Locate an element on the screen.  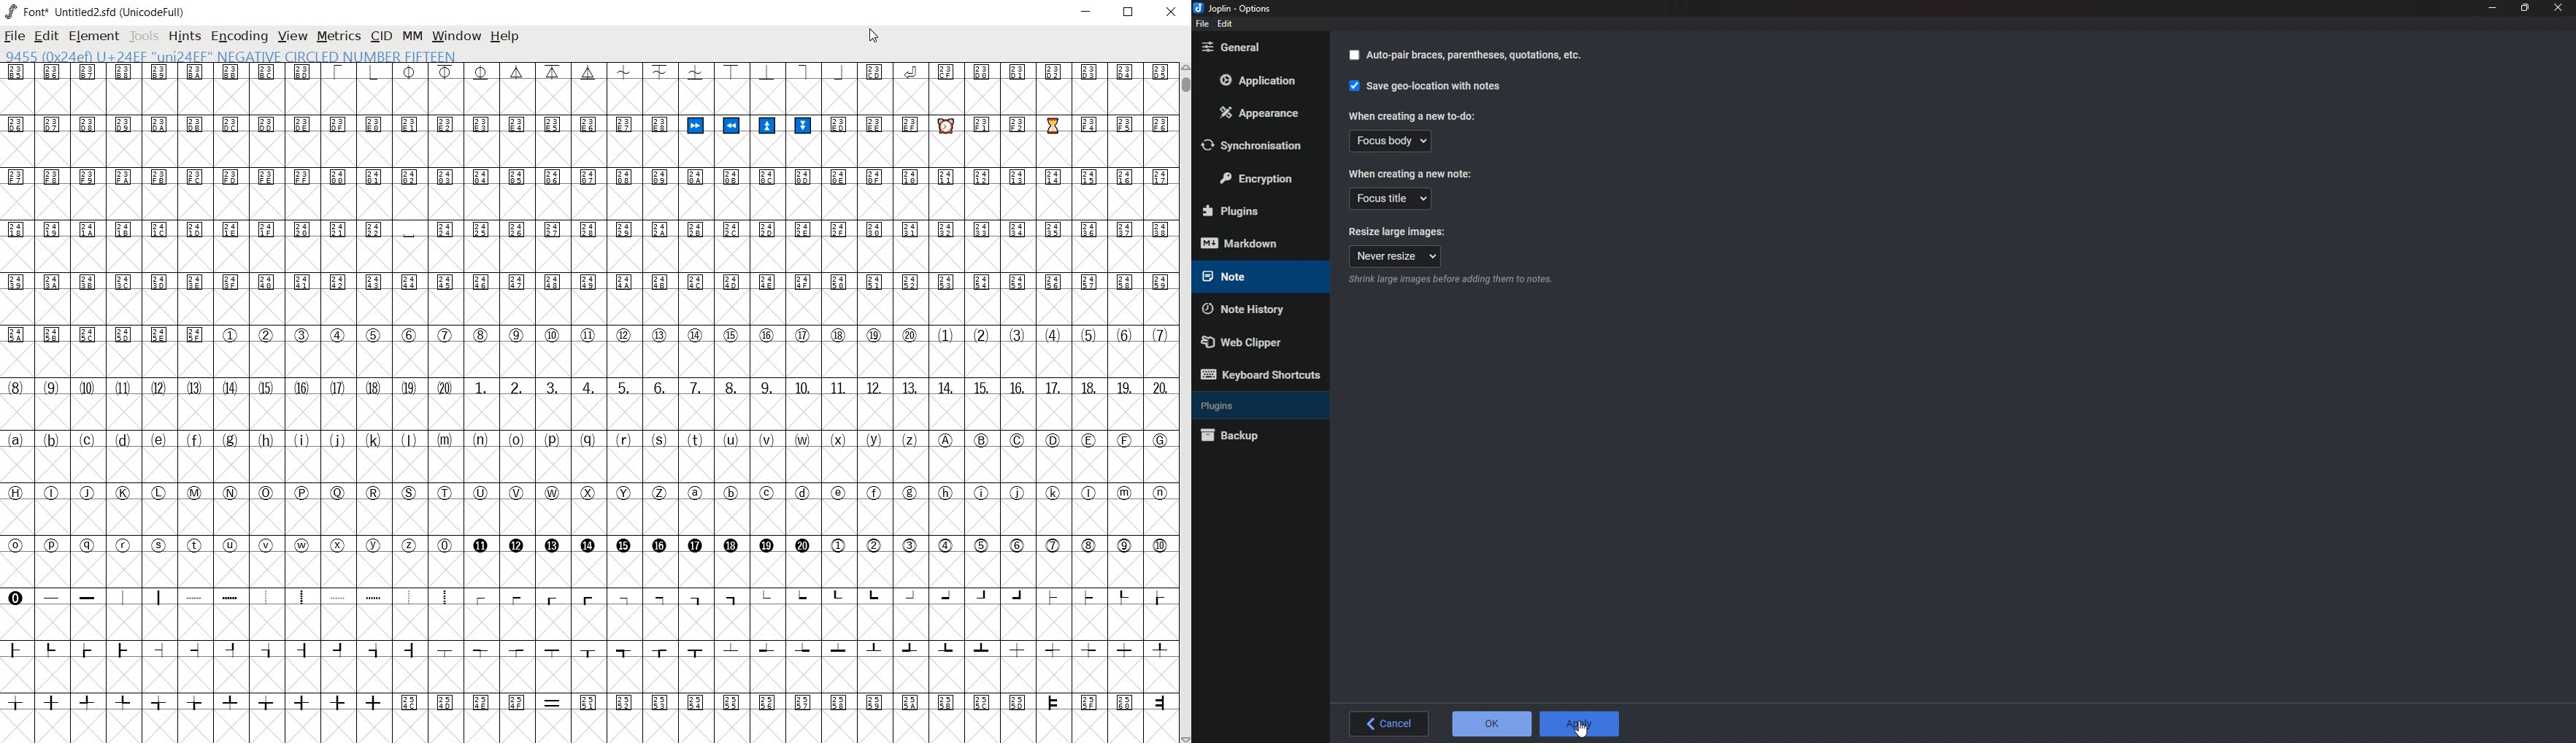
SCROLLBAR is located at coordinates (1184, 403).